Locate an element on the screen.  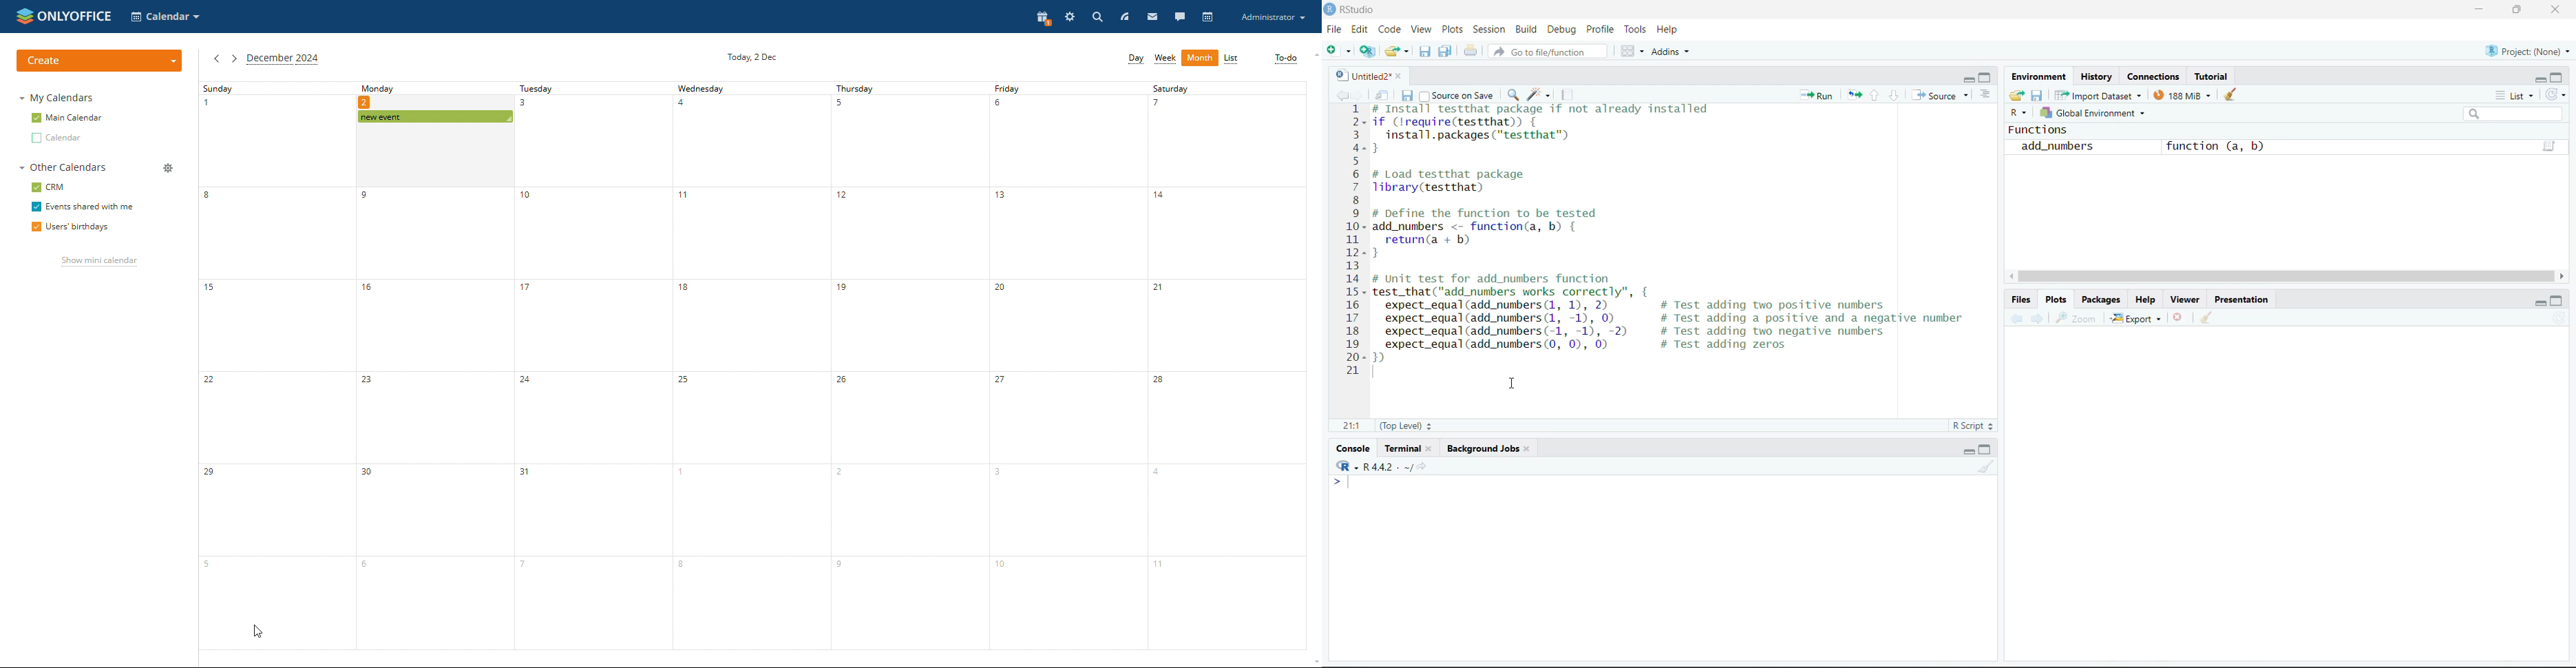
close is located at coordinates (1528, 447).